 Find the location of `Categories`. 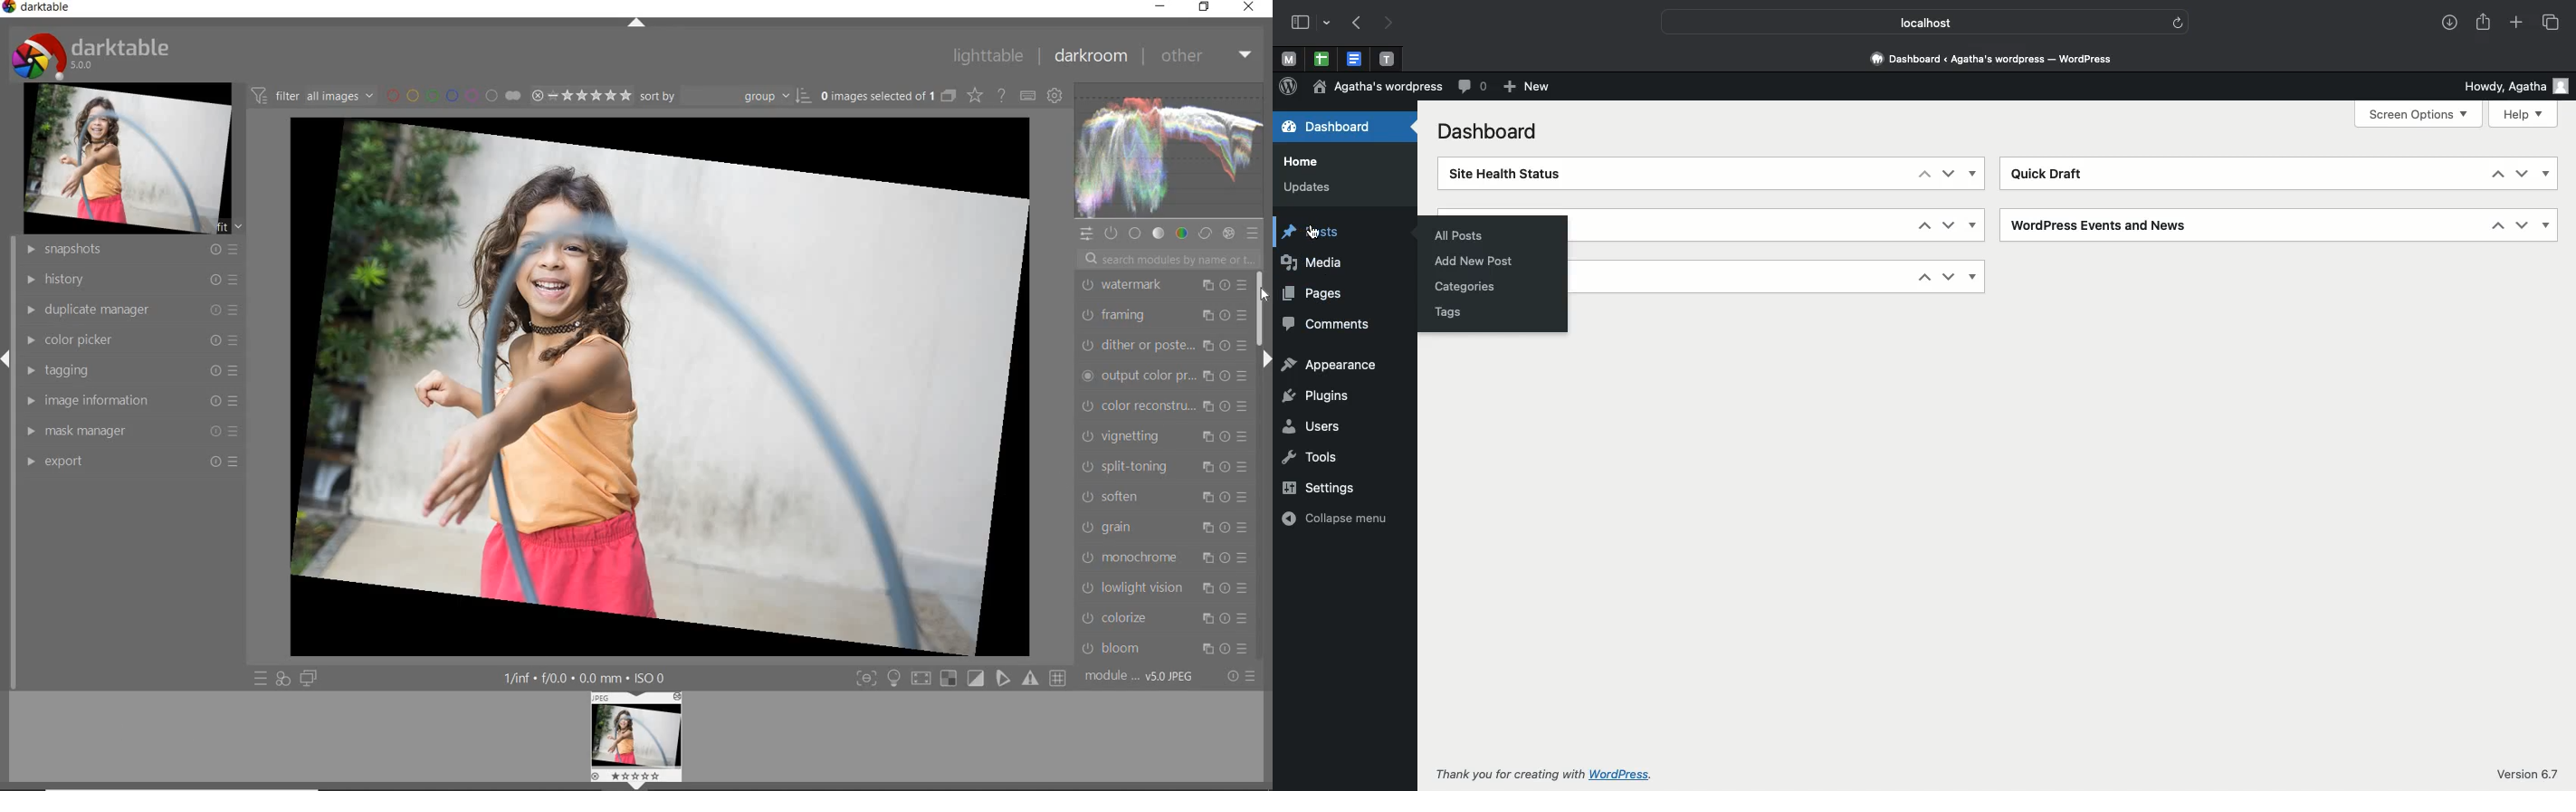

Categories is located at coordinates (1466, 288).